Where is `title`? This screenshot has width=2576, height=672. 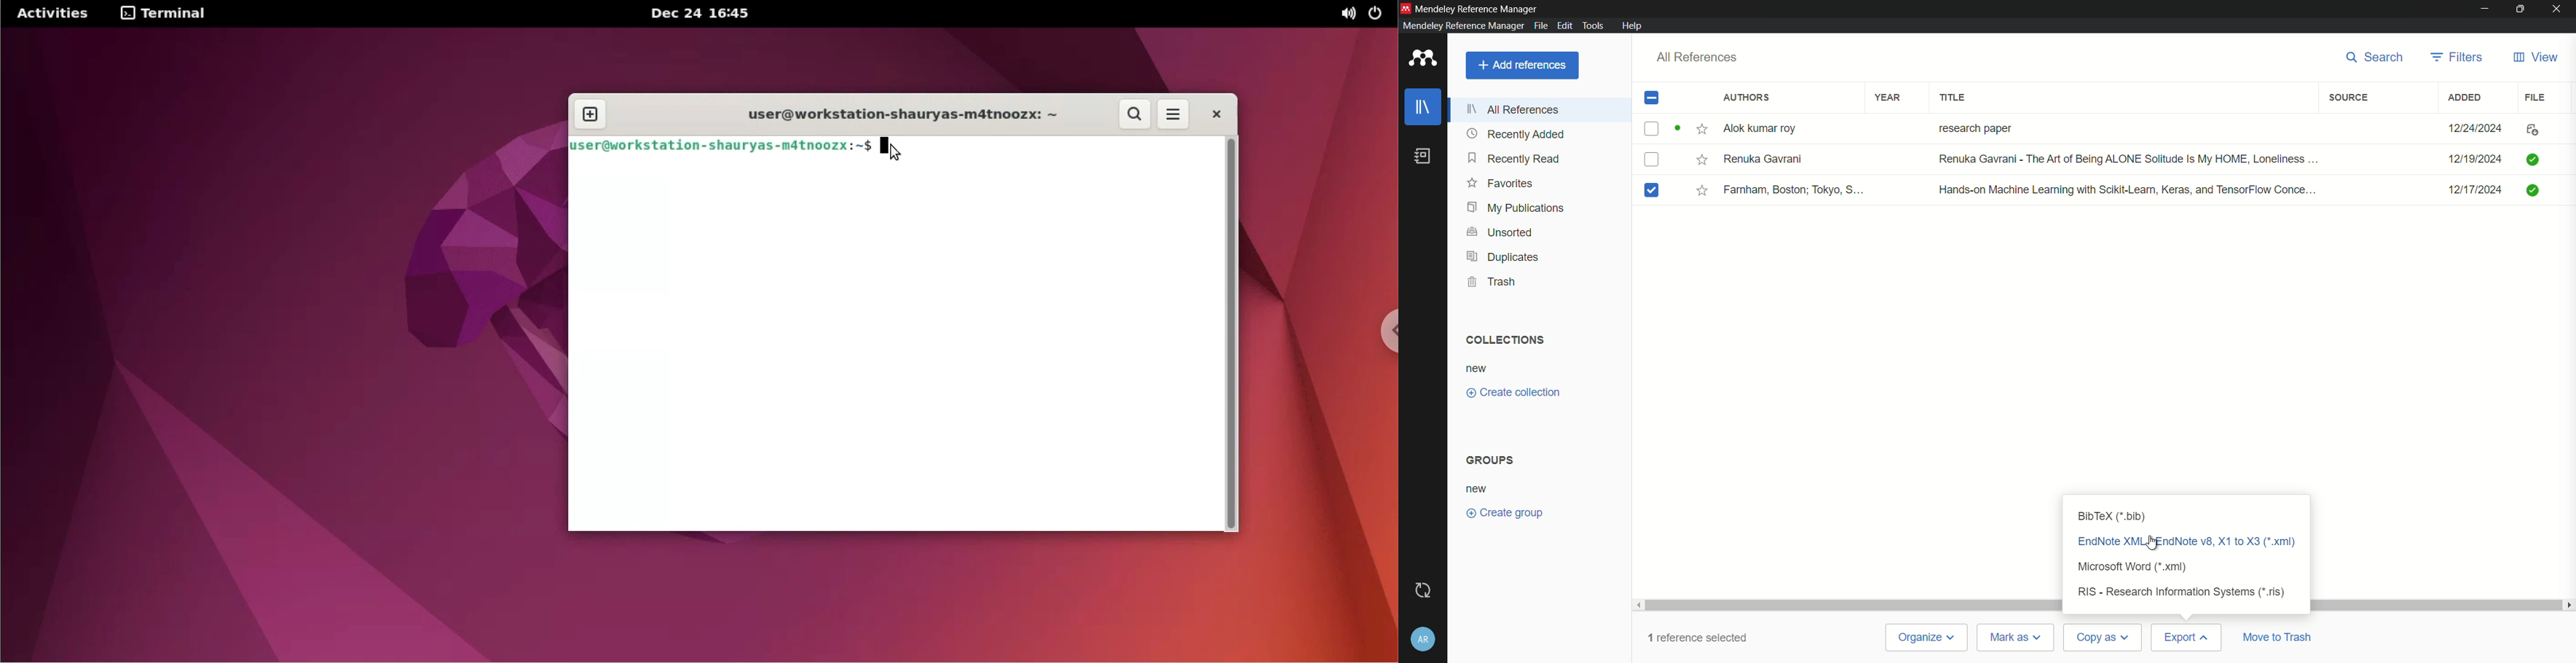 title is located at coordinates (1956, 98).